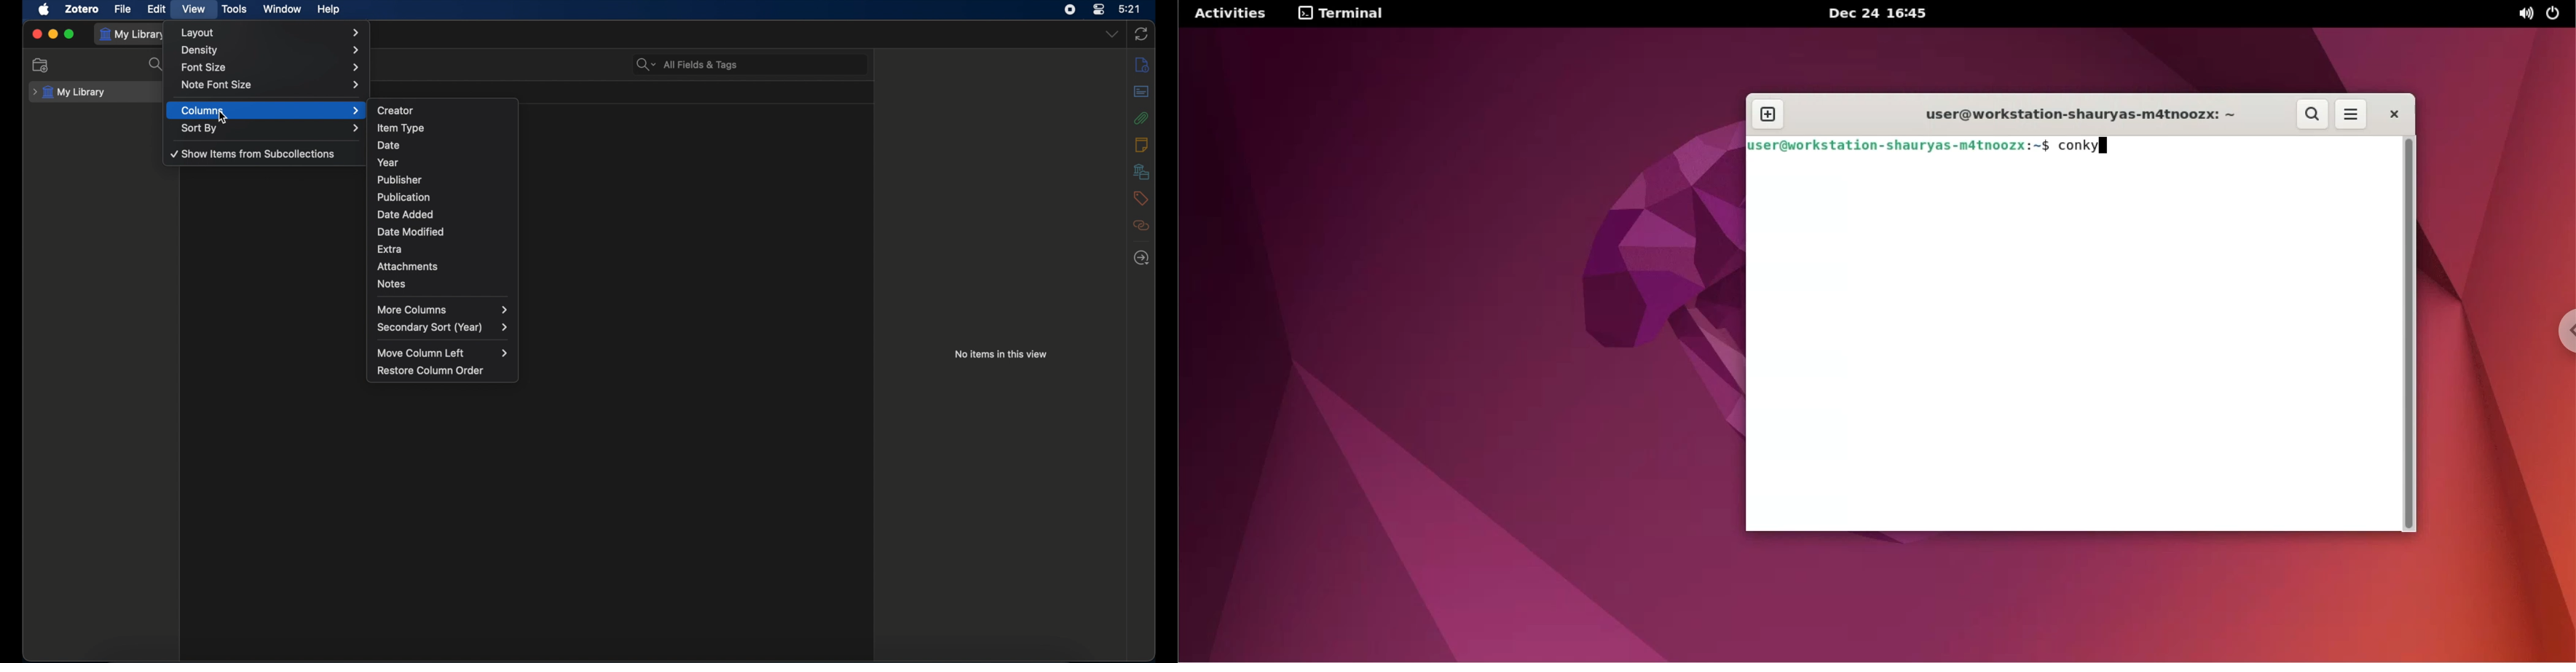 The image size is (2576, 672). What do you see at coordinates (1142, 117) in the screenshot?
I see `attachments` at bounding box center [1142, 117].